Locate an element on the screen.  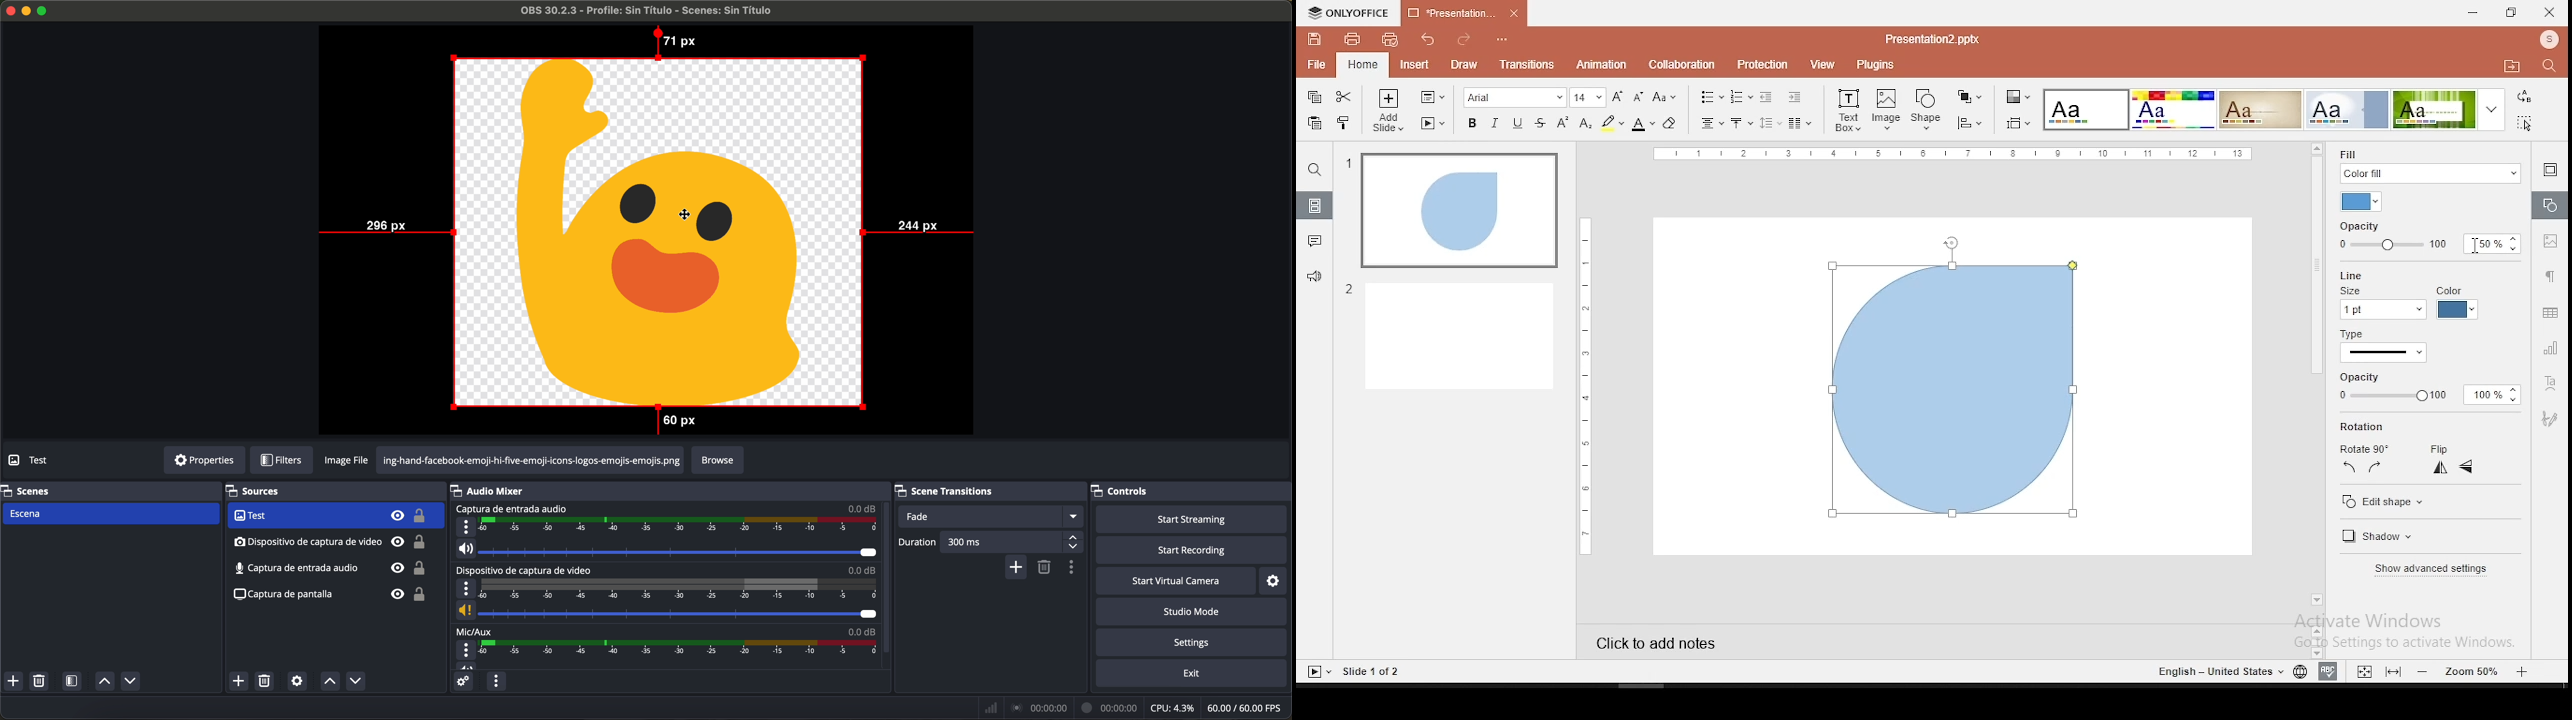
start slideshow is located at coordinates (1433, 124).